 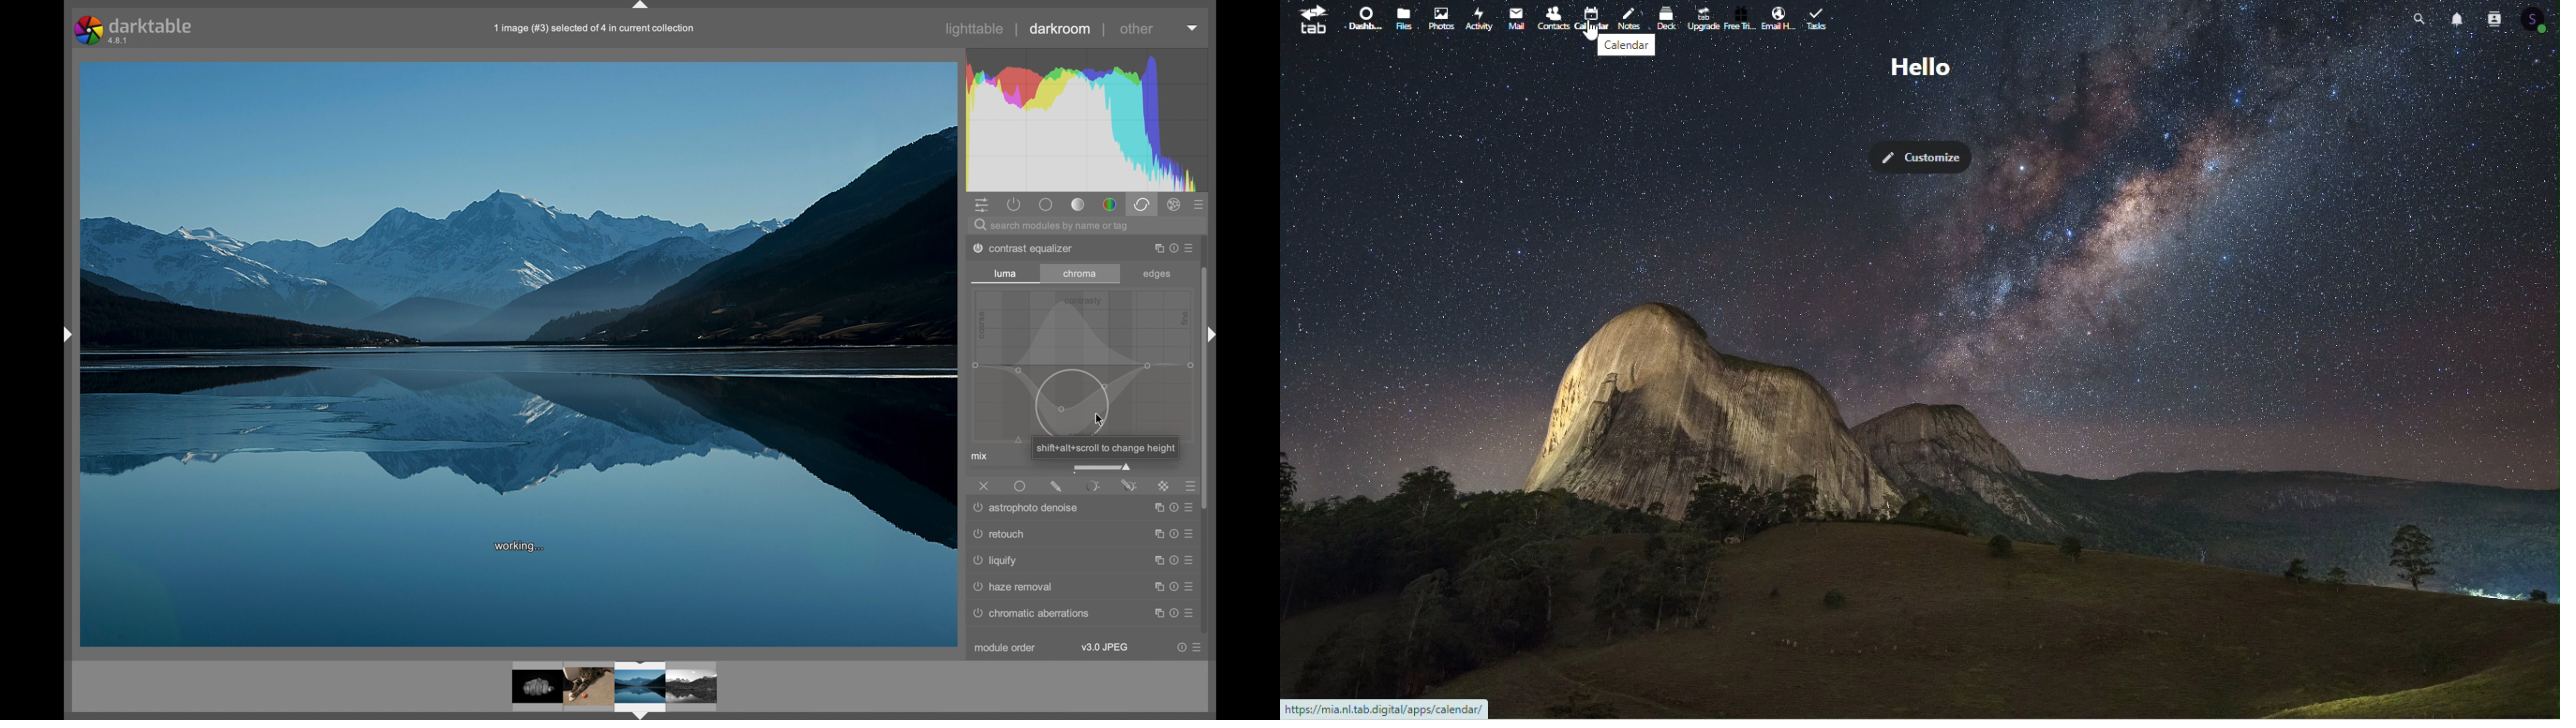 I want to click on other, so click(x=1137, y=29).